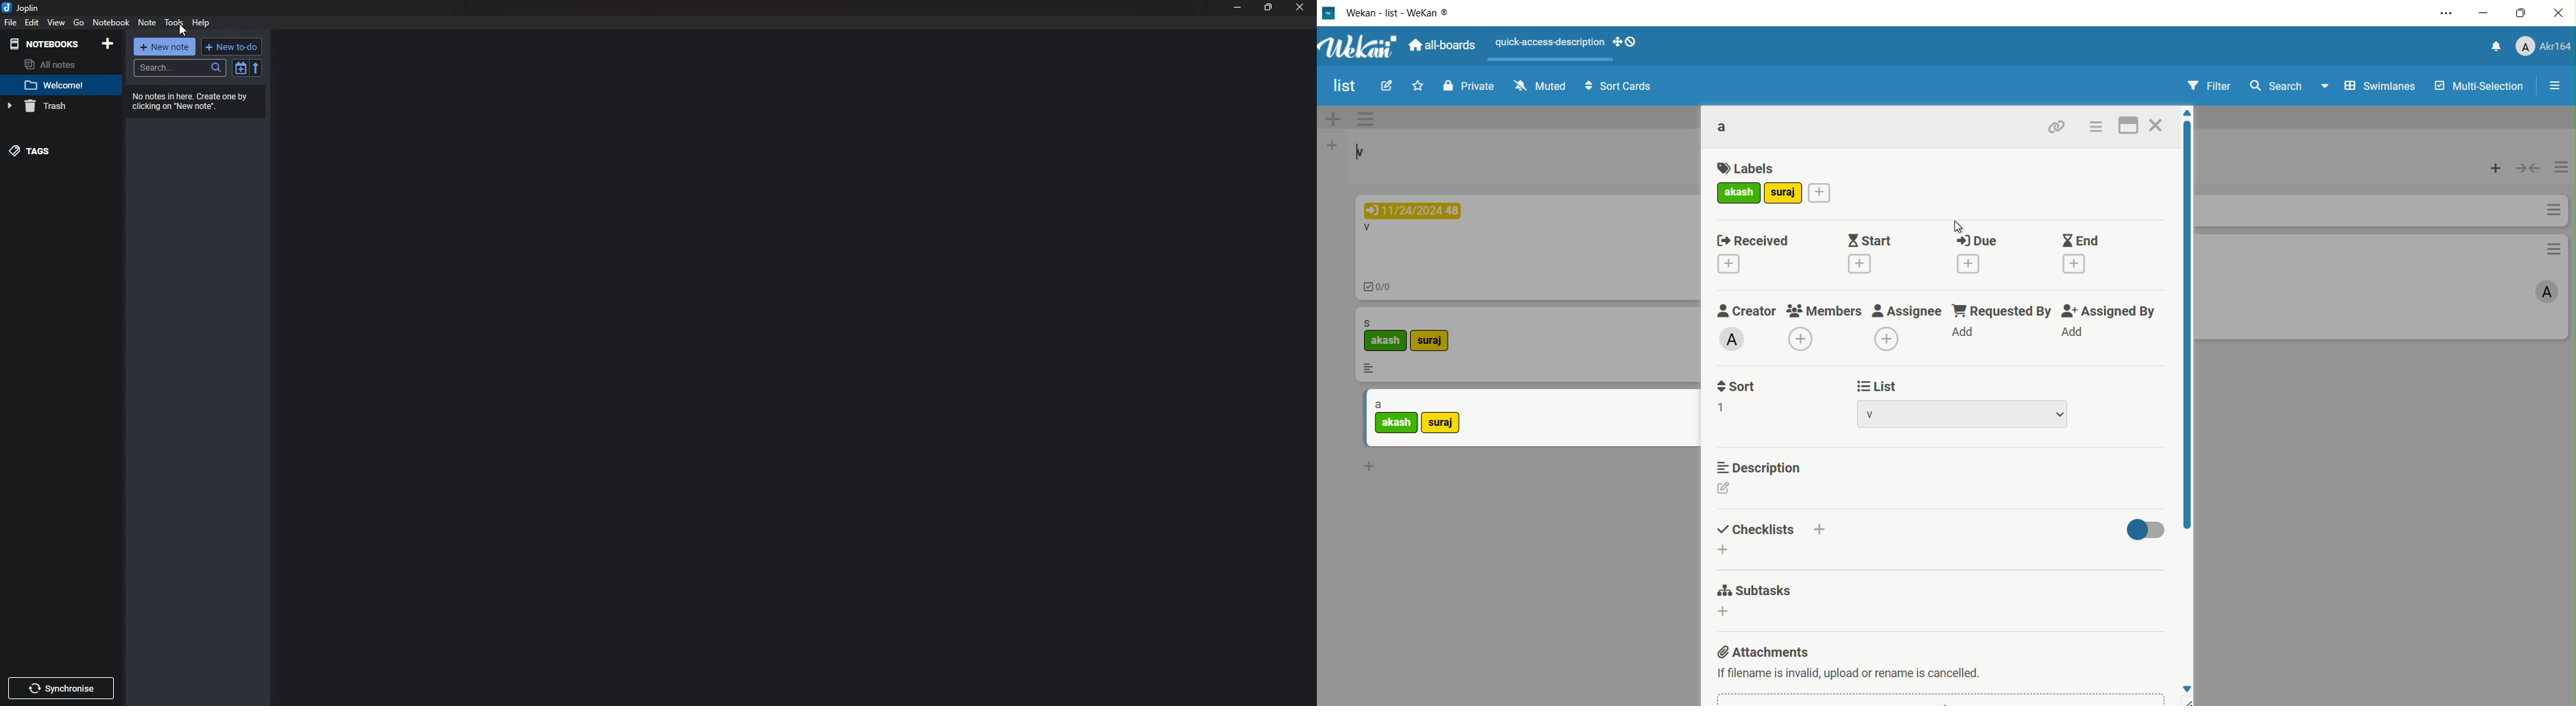 Image resolution: width=2576 pixels, height=728 pixels. What do you see at coordinates (2111, 310) in the screenshot?
I see `assigned by` at bounding box center [2111, 310].